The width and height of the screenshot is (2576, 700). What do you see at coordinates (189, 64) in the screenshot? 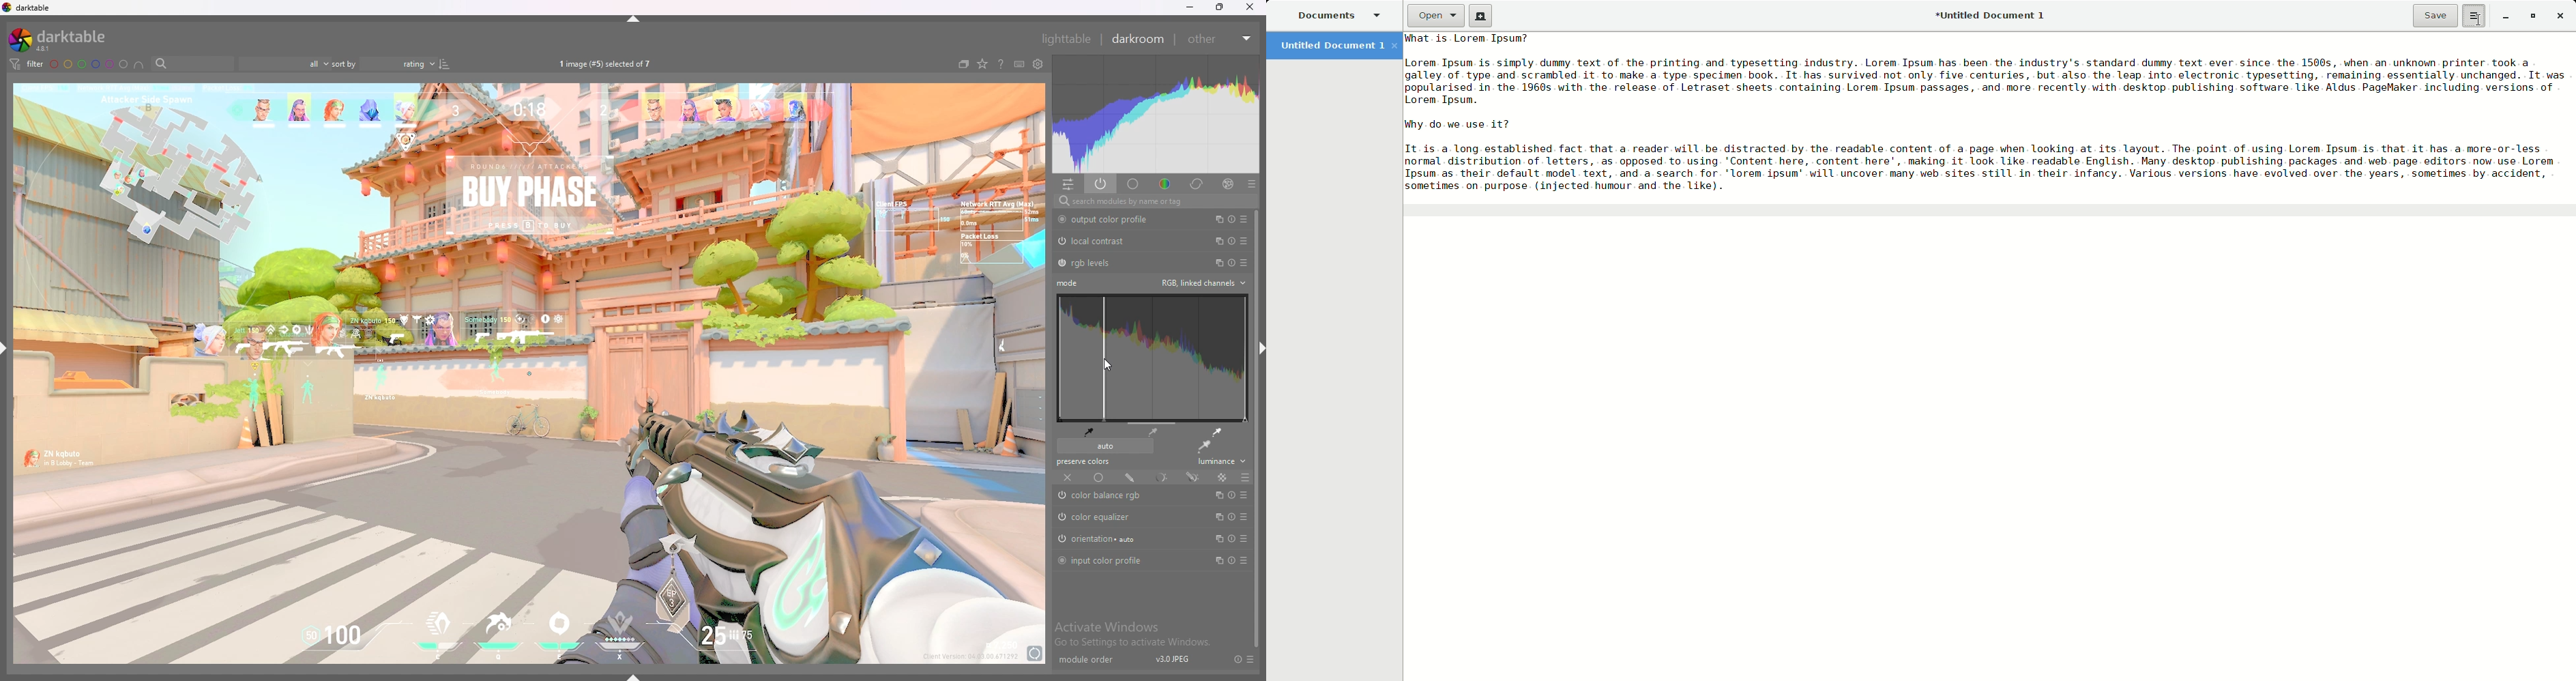
I see `search bar` at bounding box center [189, 64].